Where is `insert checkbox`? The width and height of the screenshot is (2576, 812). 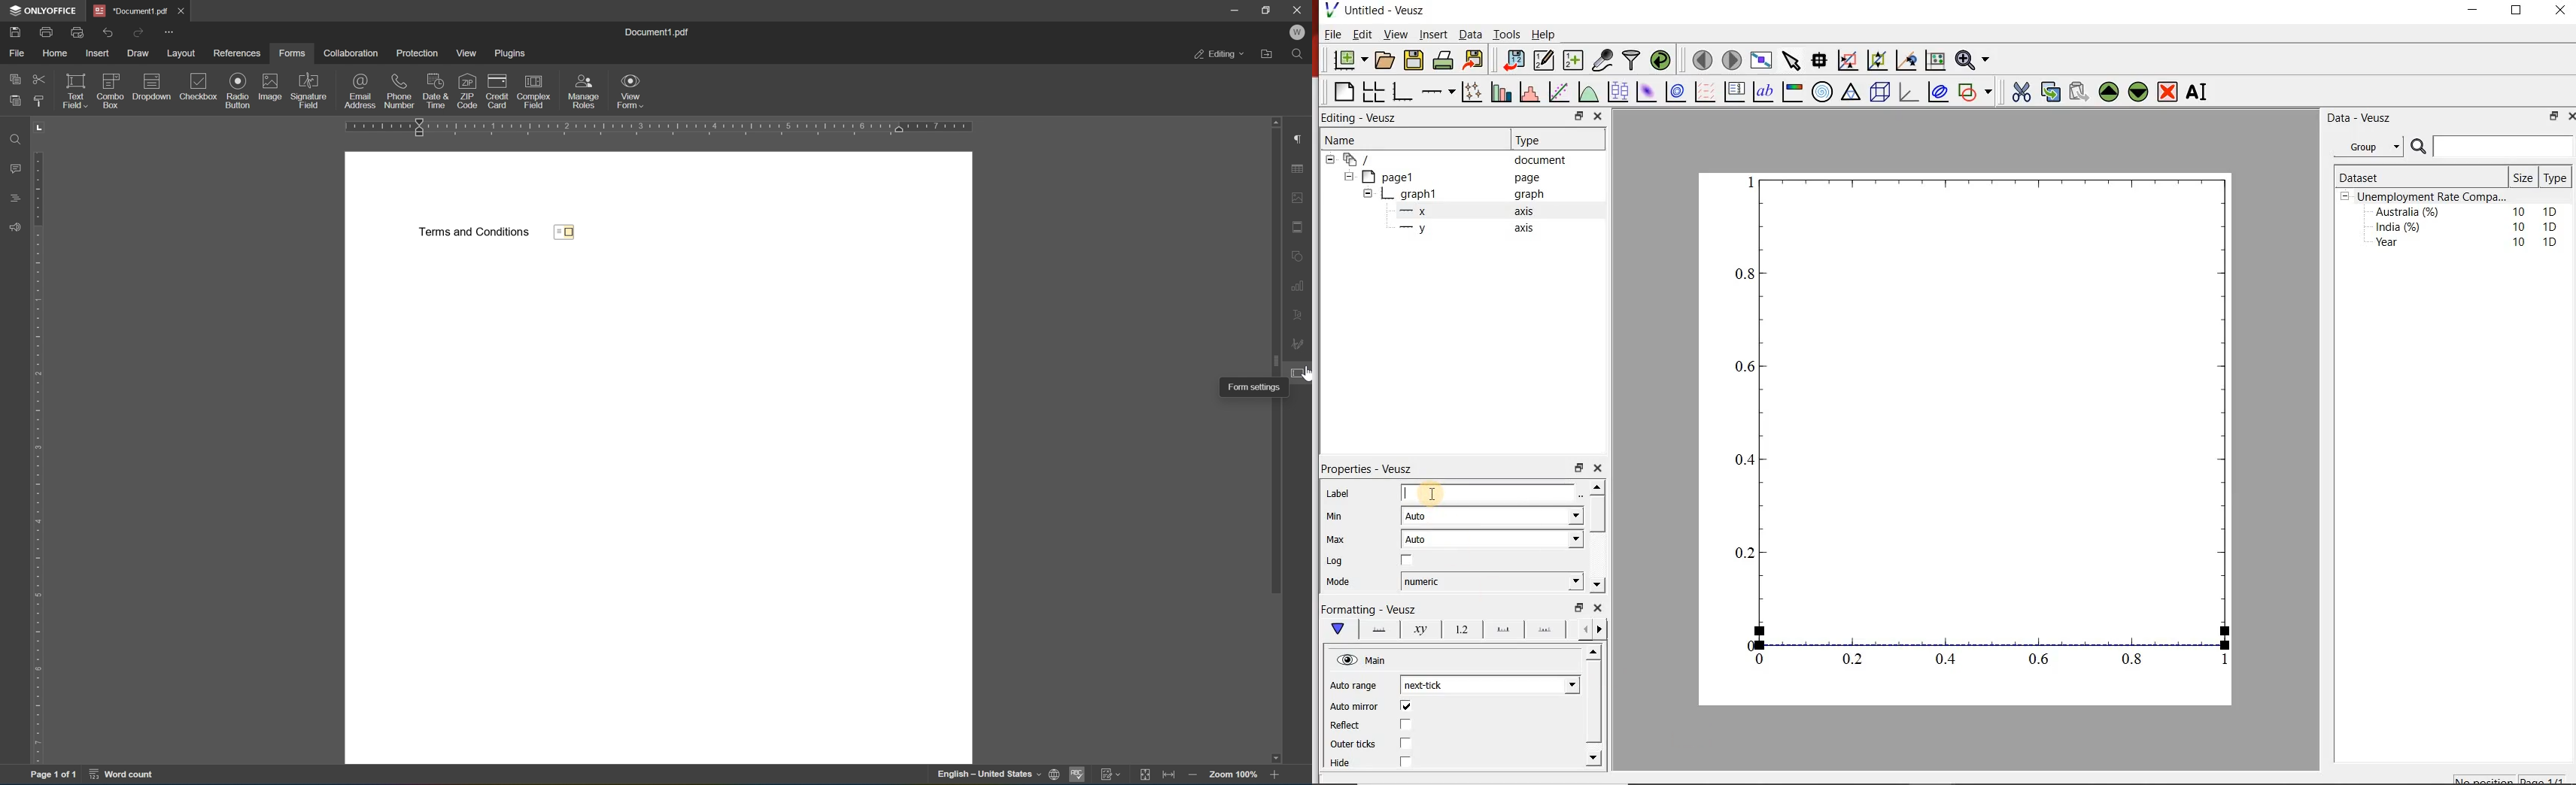
insert checkbox is located at coordinates (247, 100).